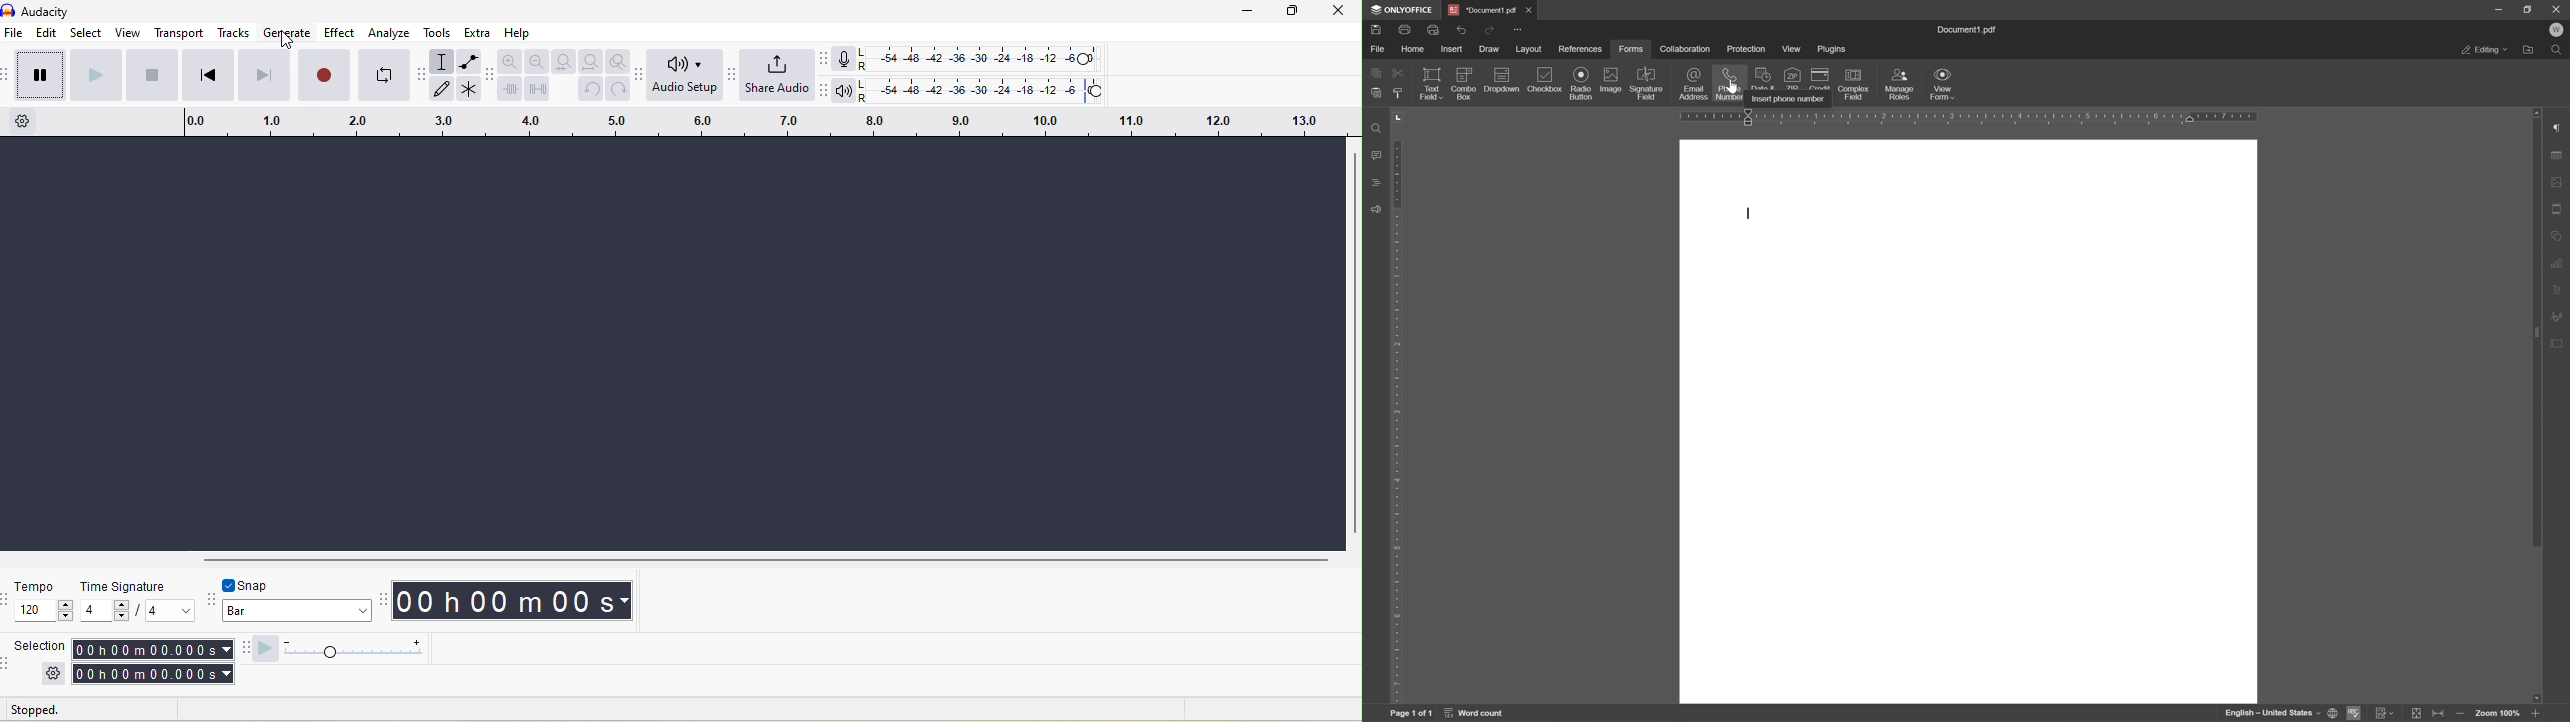  What do you see at coordinates (38, 75) in the screenshot?
I see `pause` at bounding box center [38, 75].